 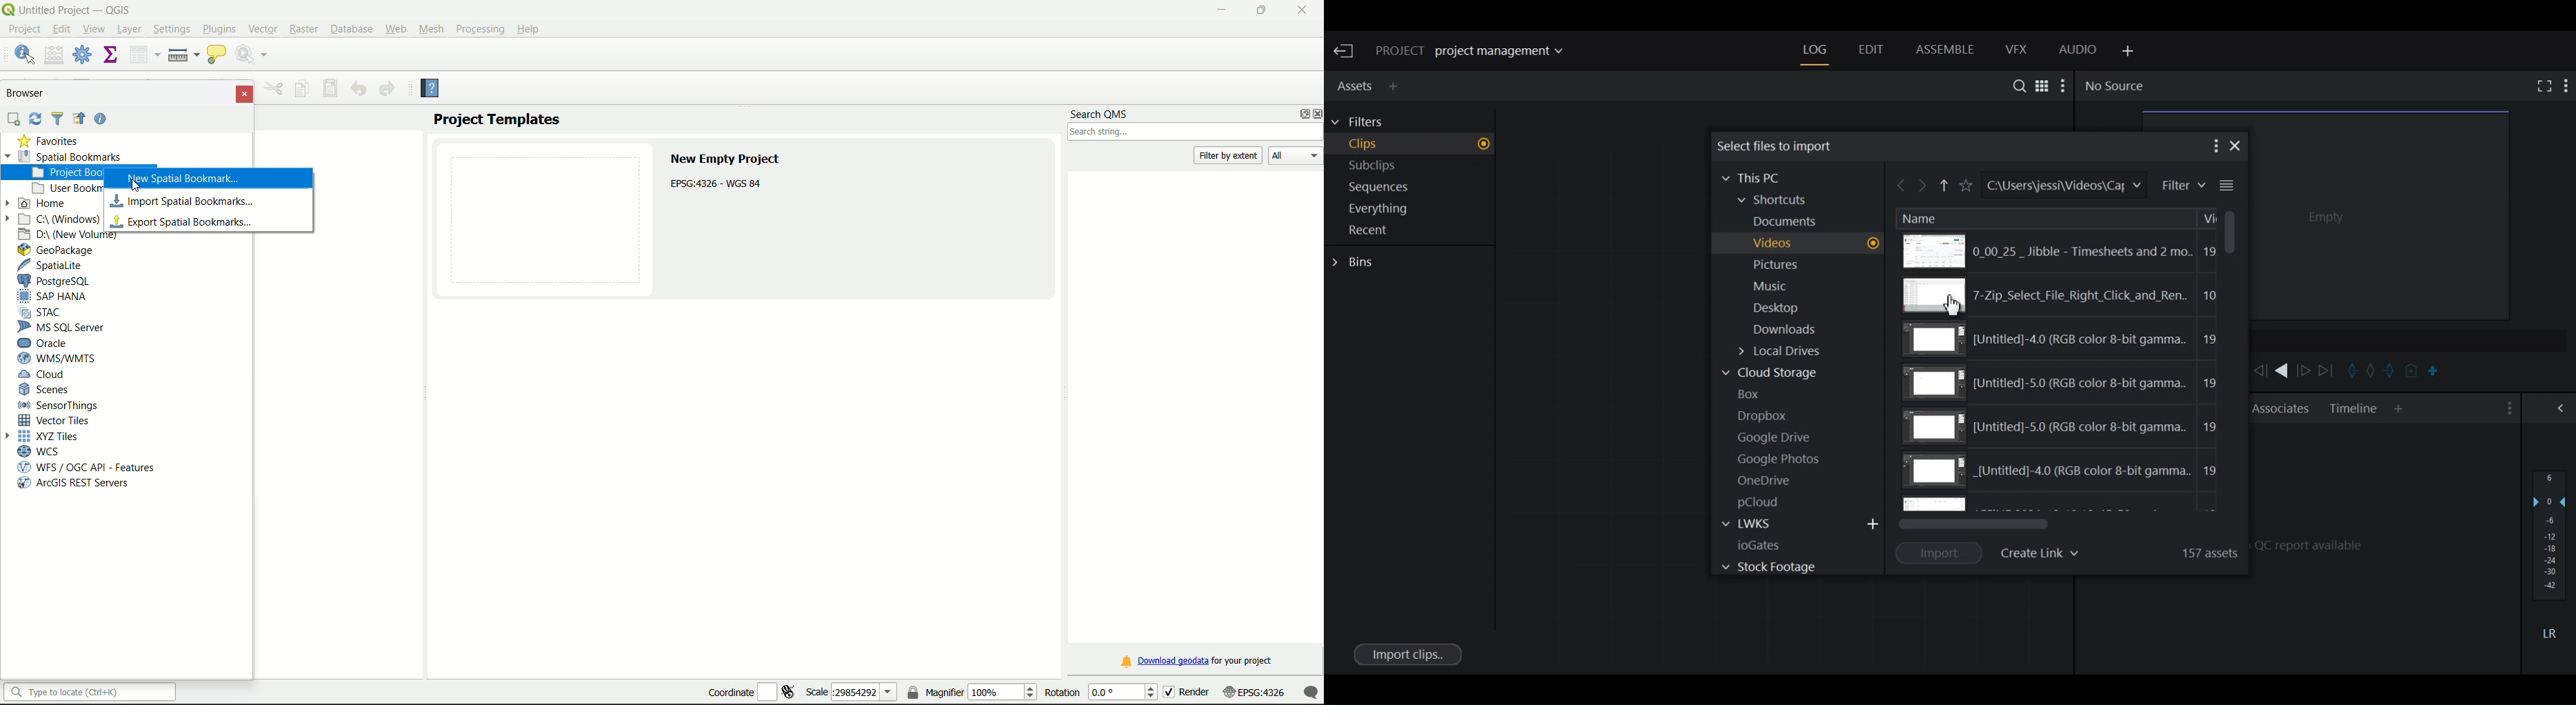 I want to click on Help, so click(x=528, y=29).